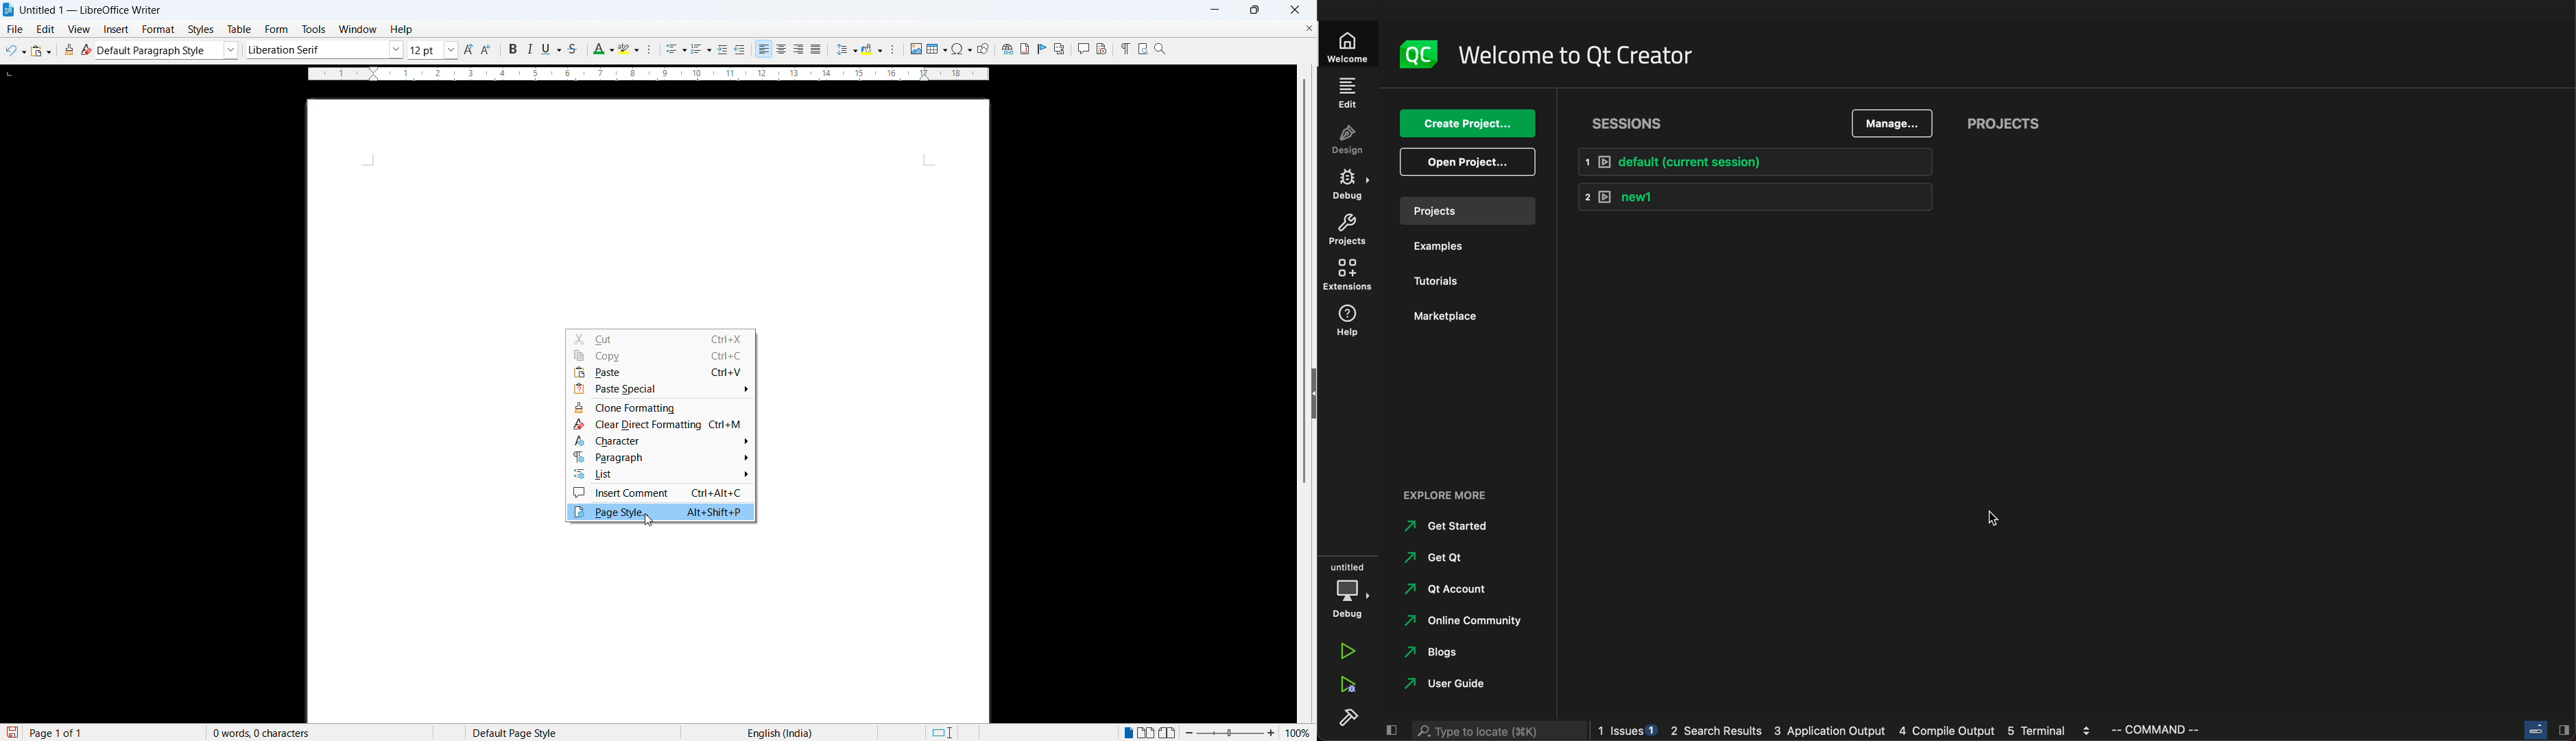 This screenshot has height=756, width=2576. I want to click on Bookview , so click(1169, 733).